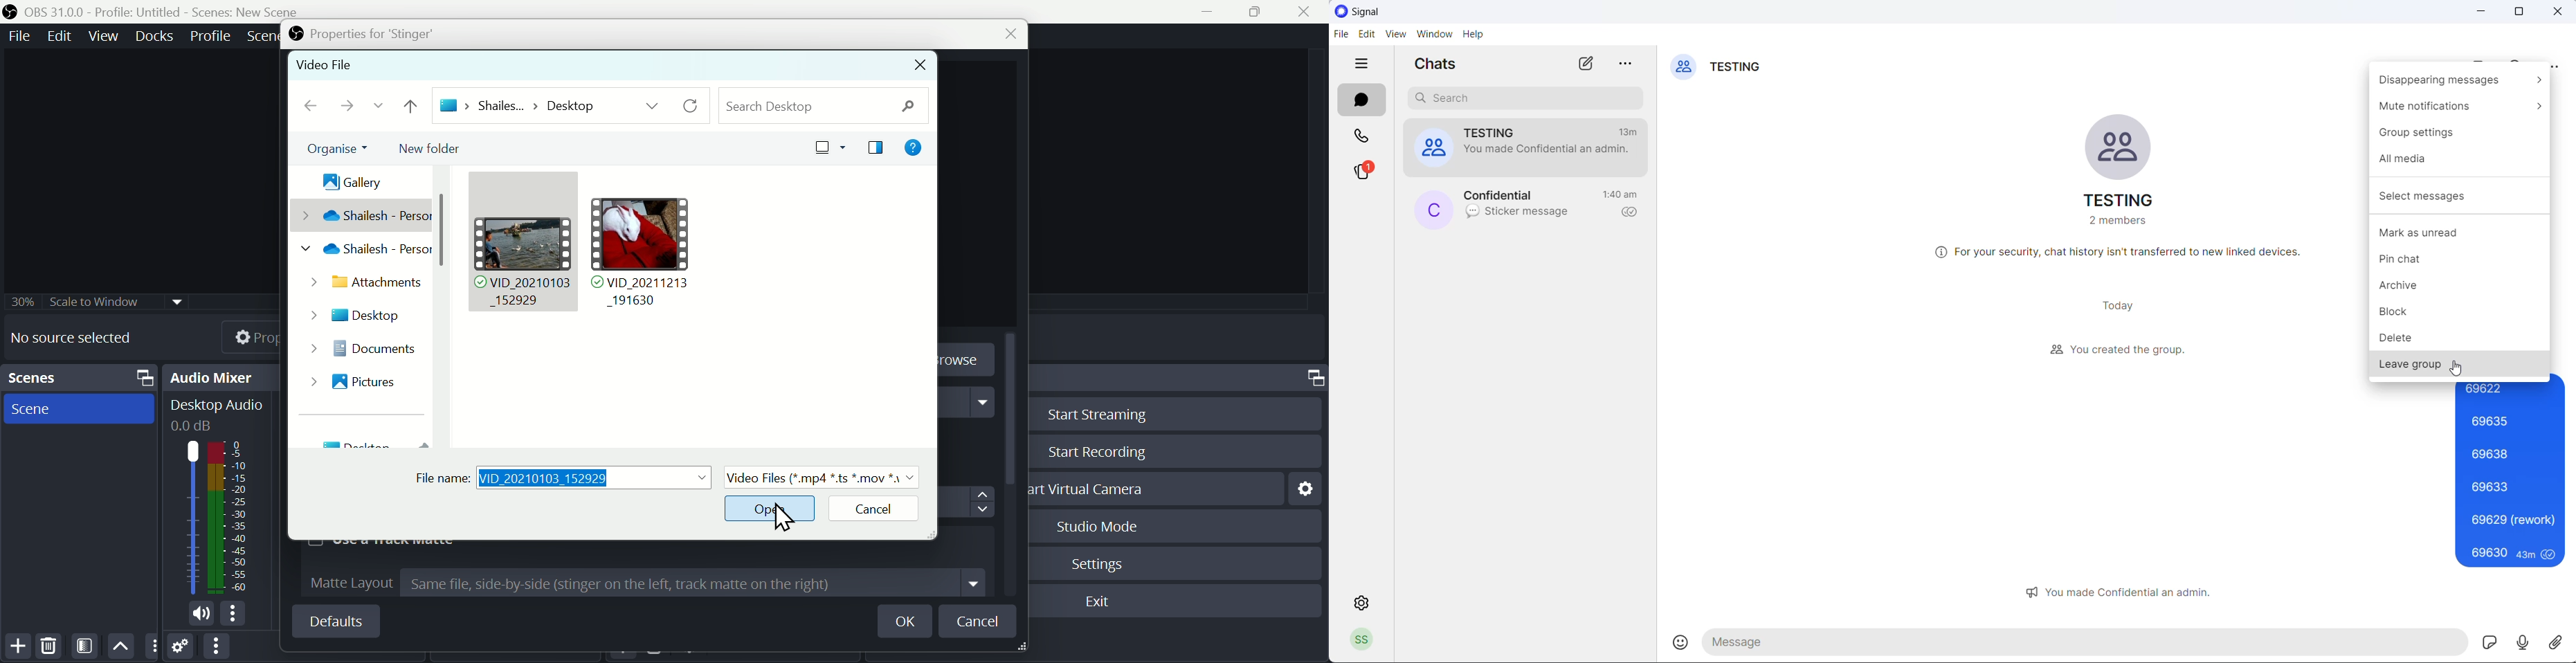  I want to click on Controls, so click(1313, 378).